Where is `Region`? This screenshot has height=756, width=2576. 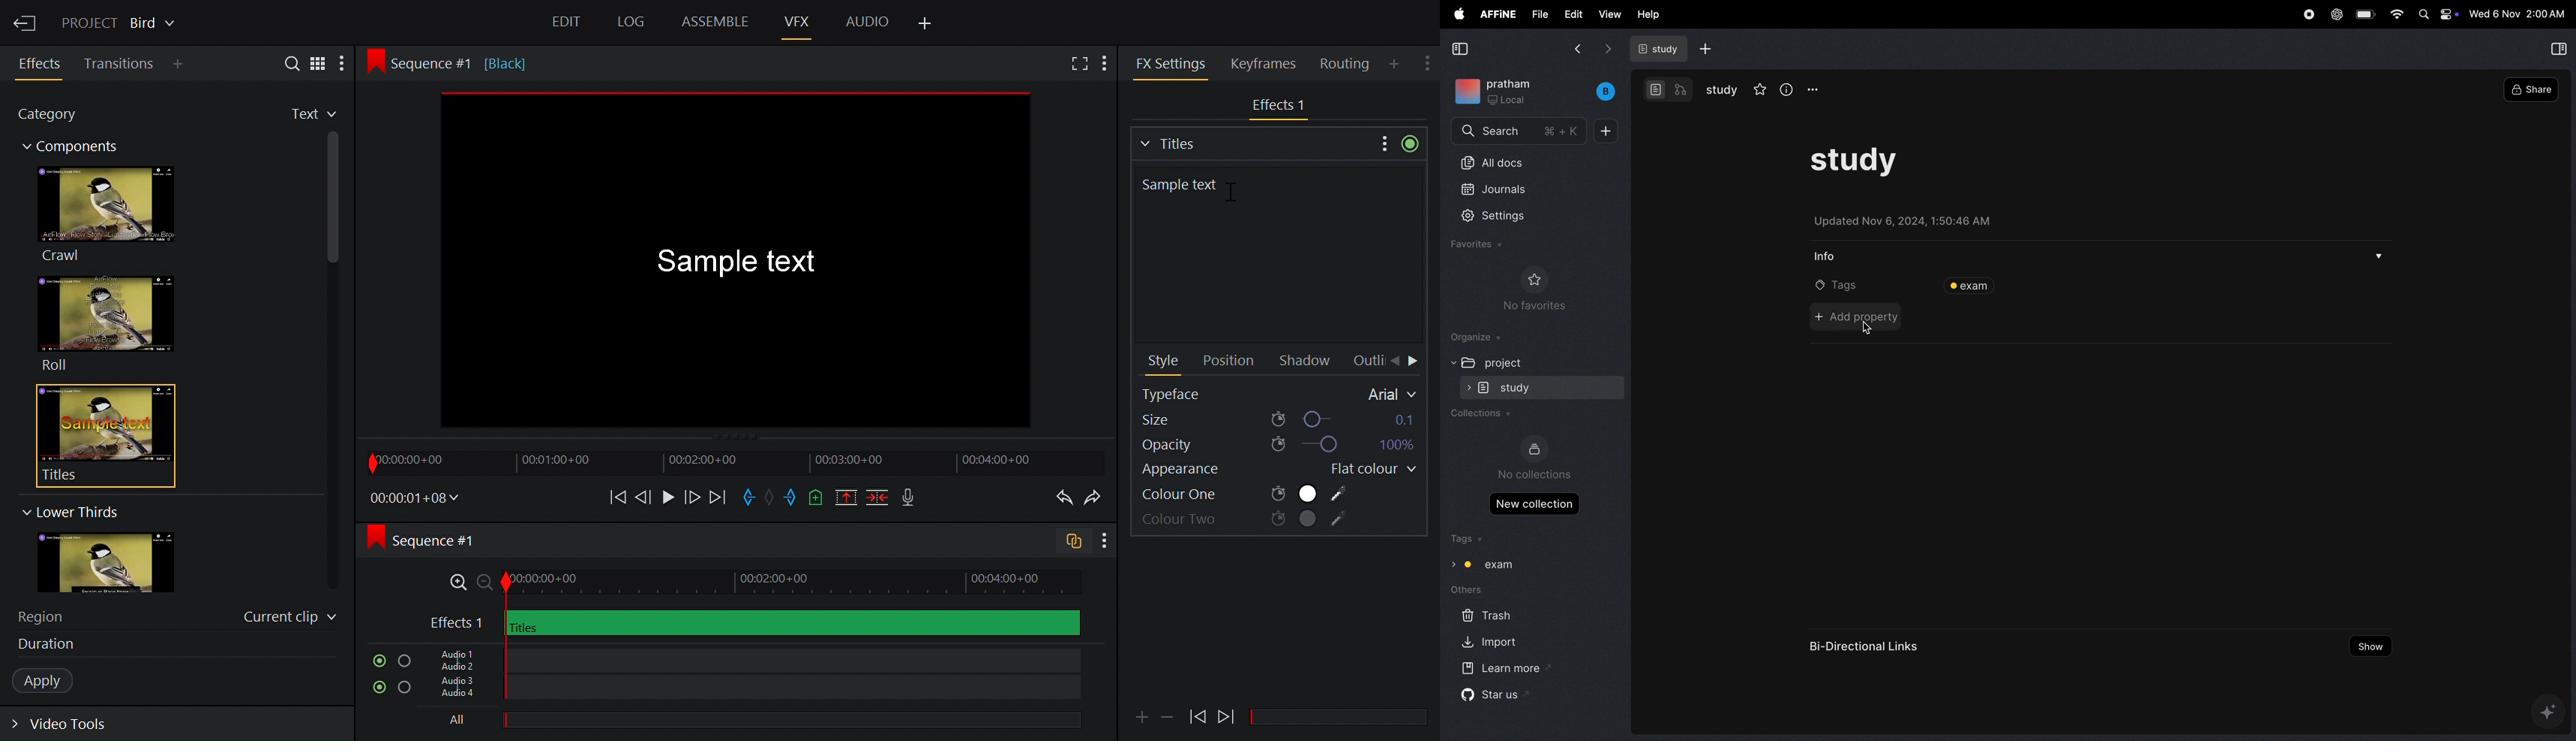 Region is located at coordinates (49, 615).